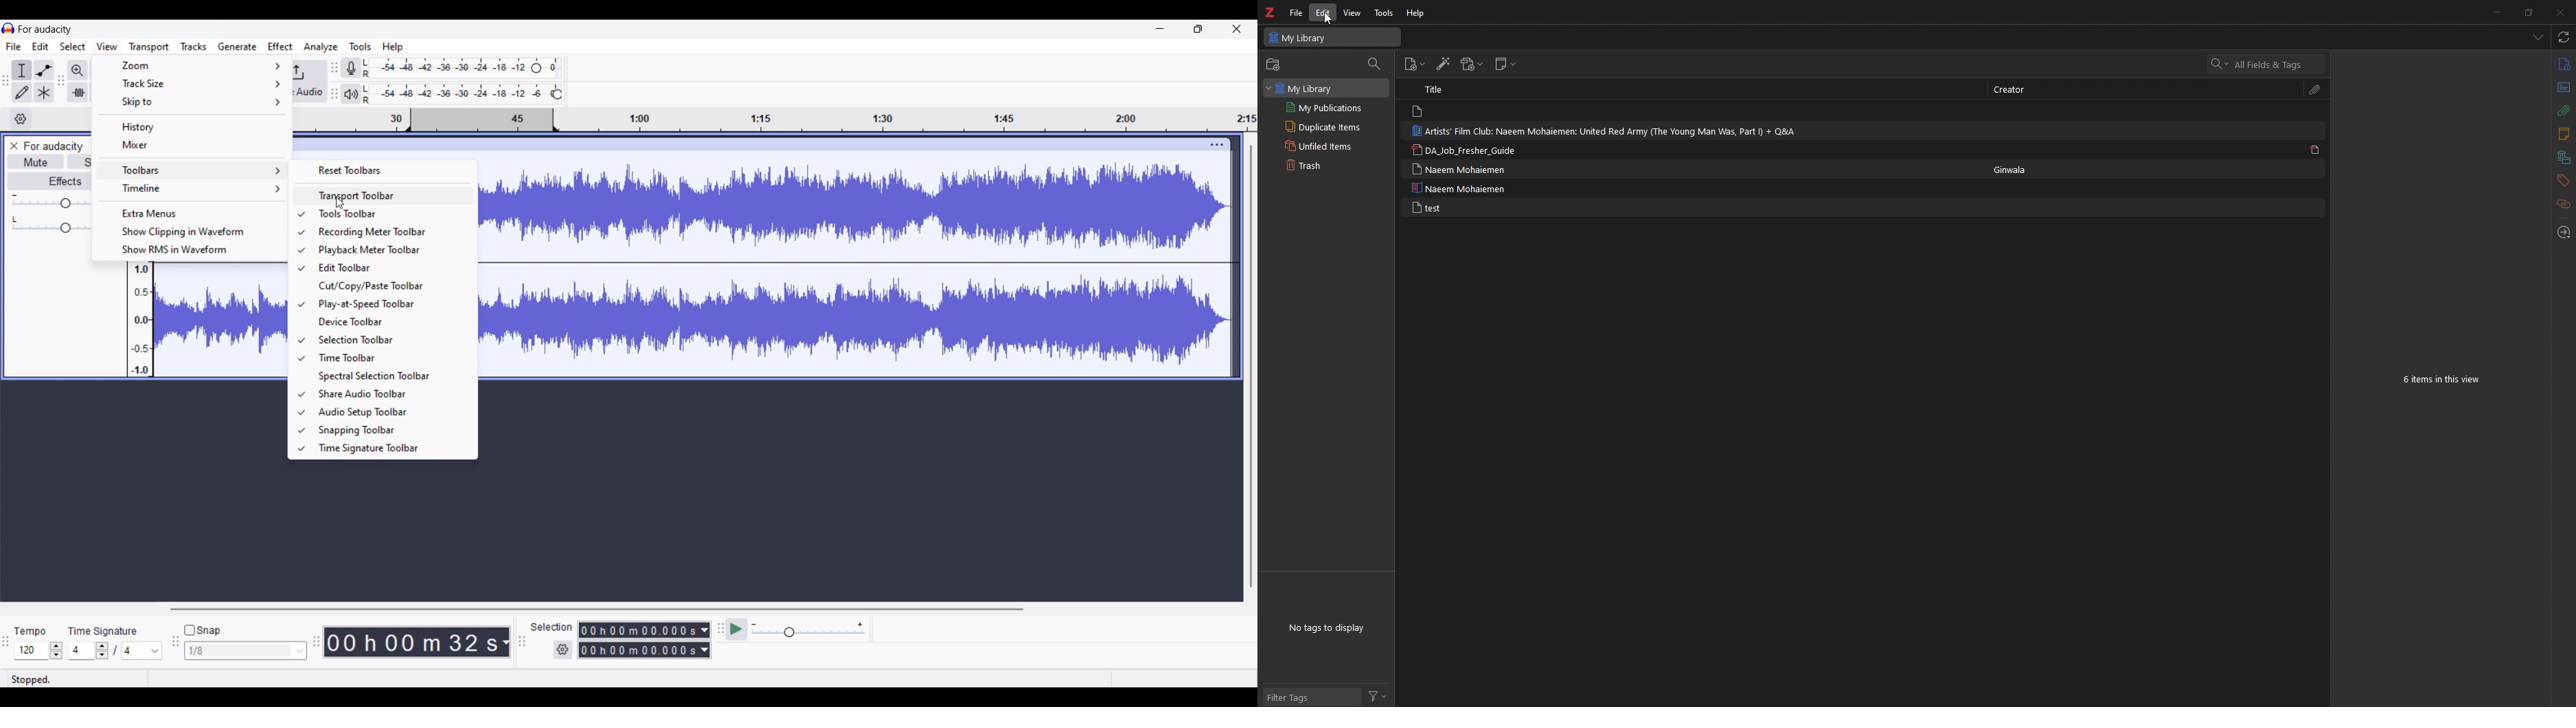 This screenshot has height=728, width=2576. Describe the element at coordinates (202, 630) in the screenshot. I see `Snap toggle` at that location.